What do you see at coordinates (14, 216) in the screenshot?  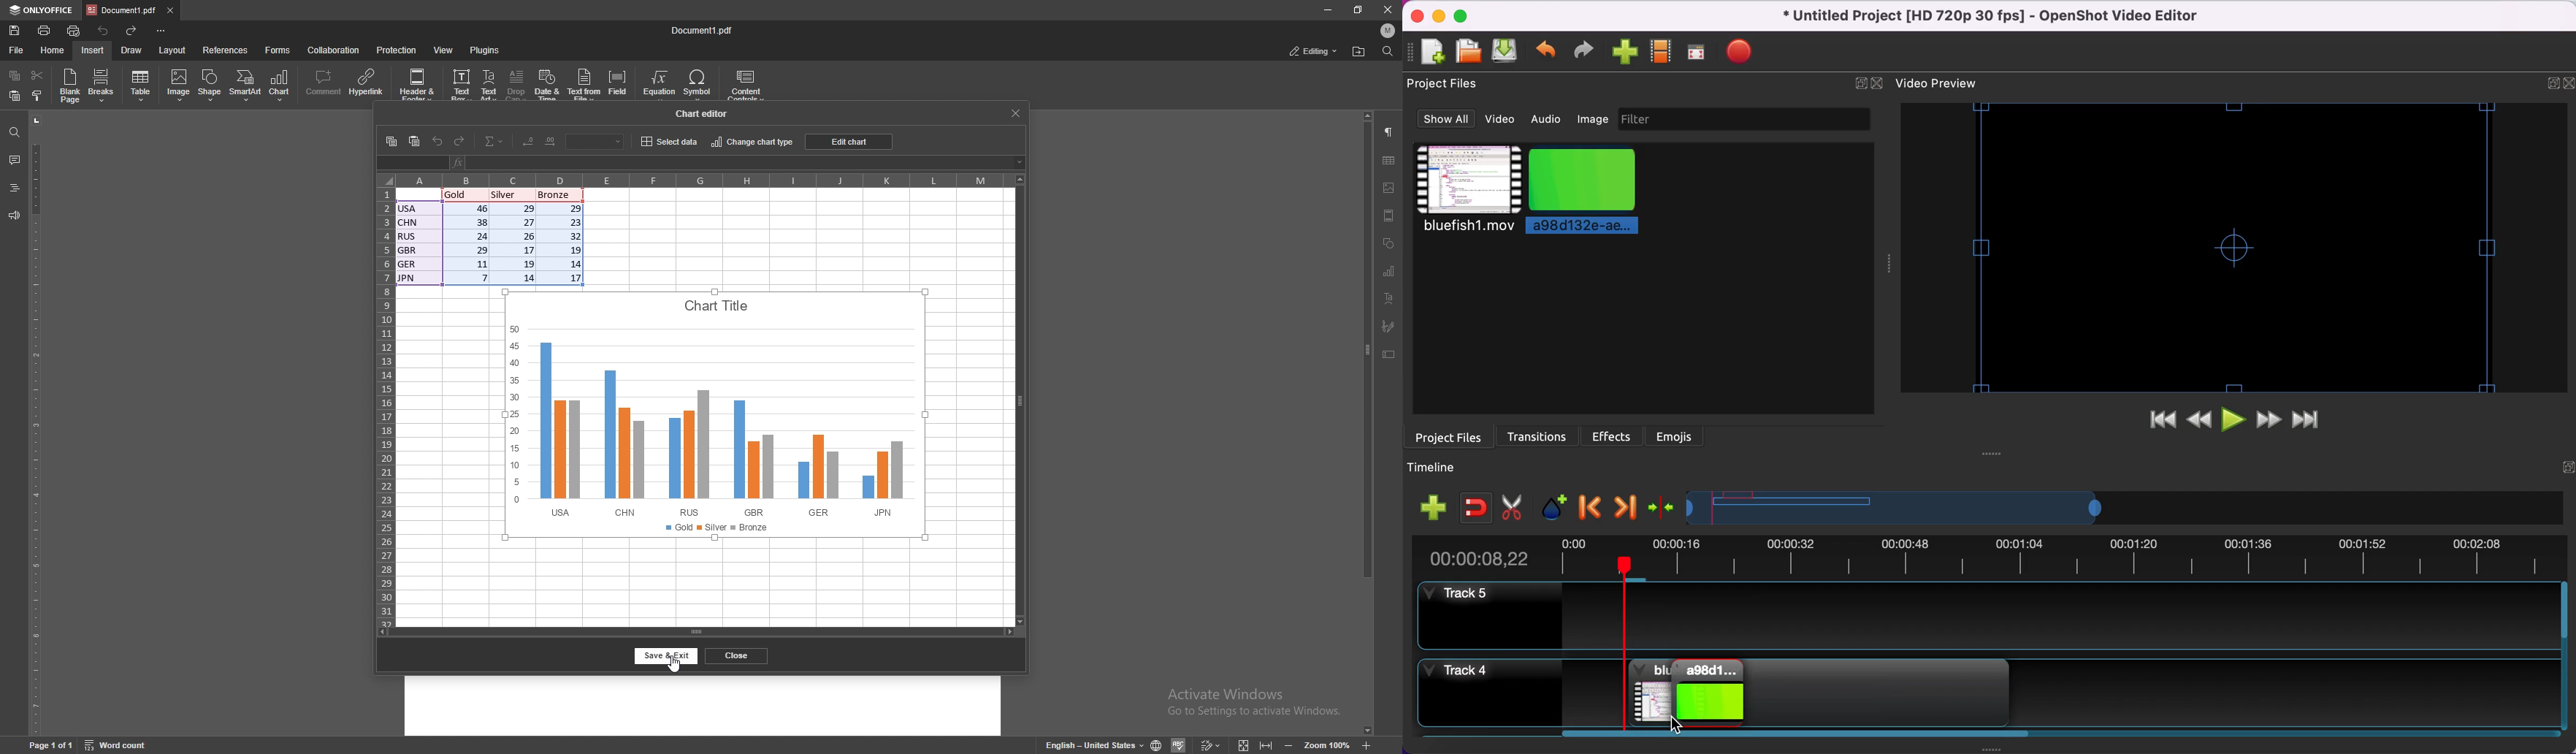 I see `feedback` at bounding box center [14, 216].